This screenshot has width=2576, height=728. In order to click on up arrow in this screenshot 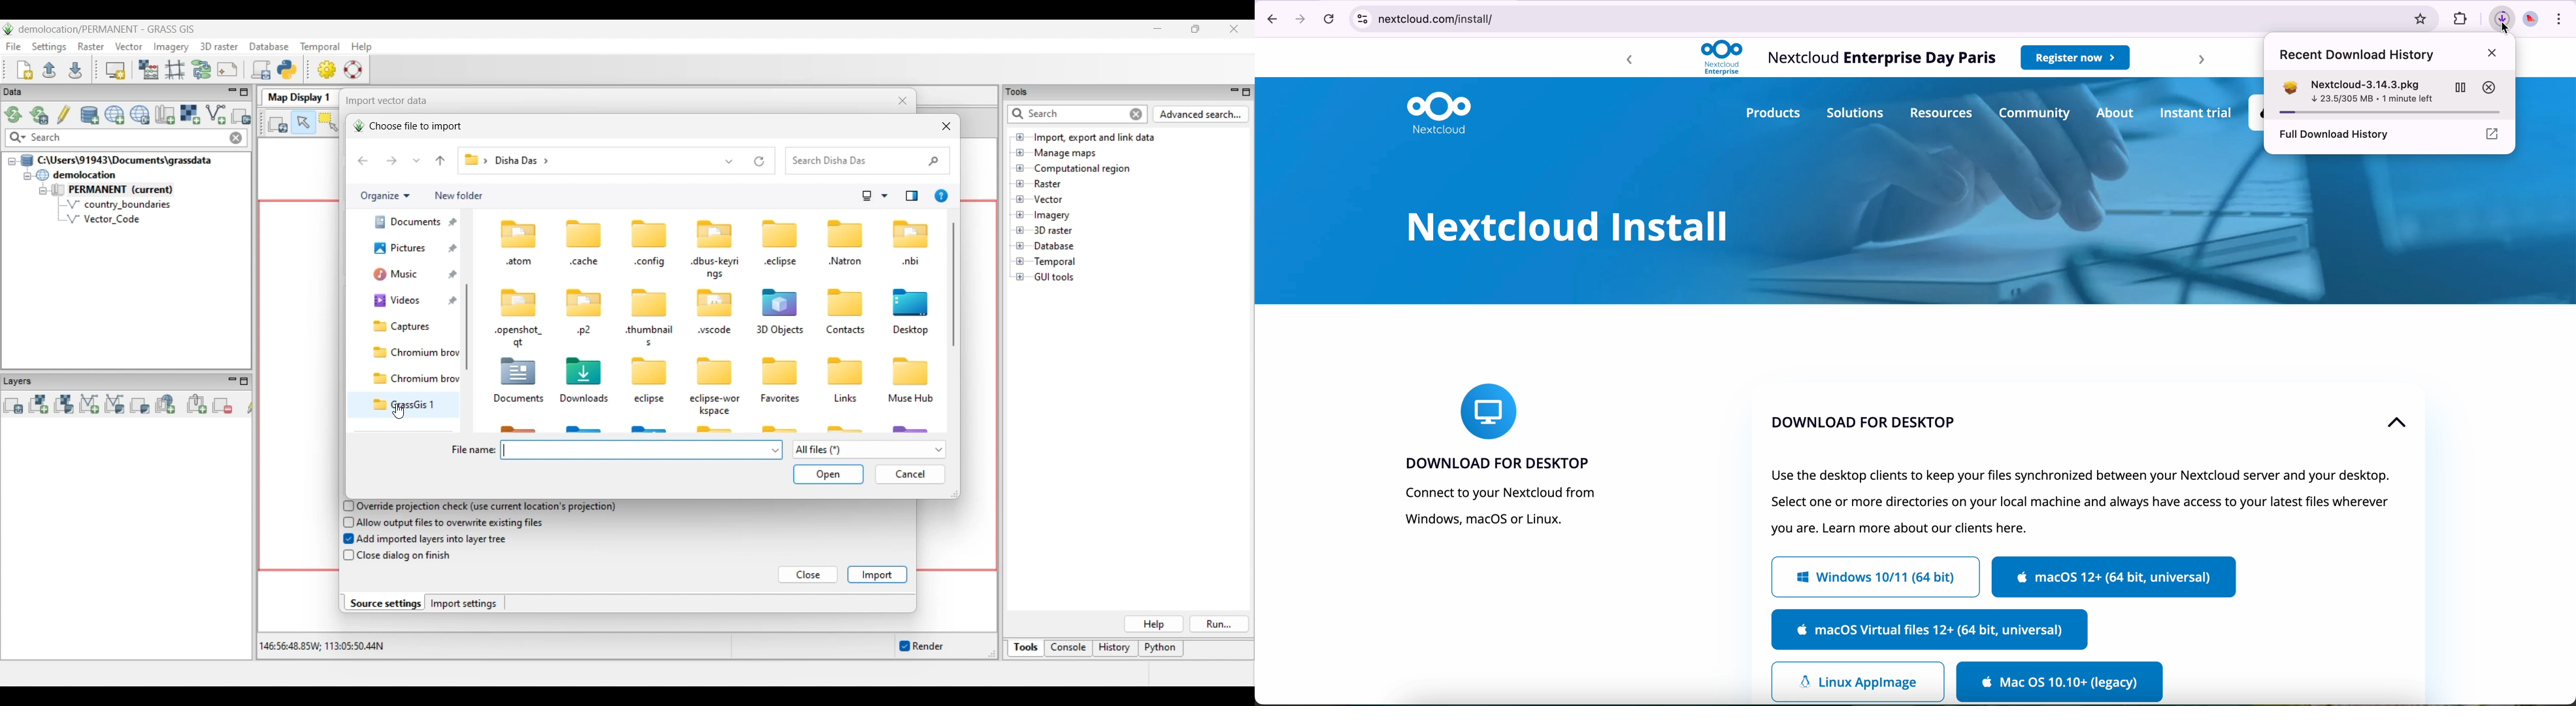, I will do `click(2394, 423)`.